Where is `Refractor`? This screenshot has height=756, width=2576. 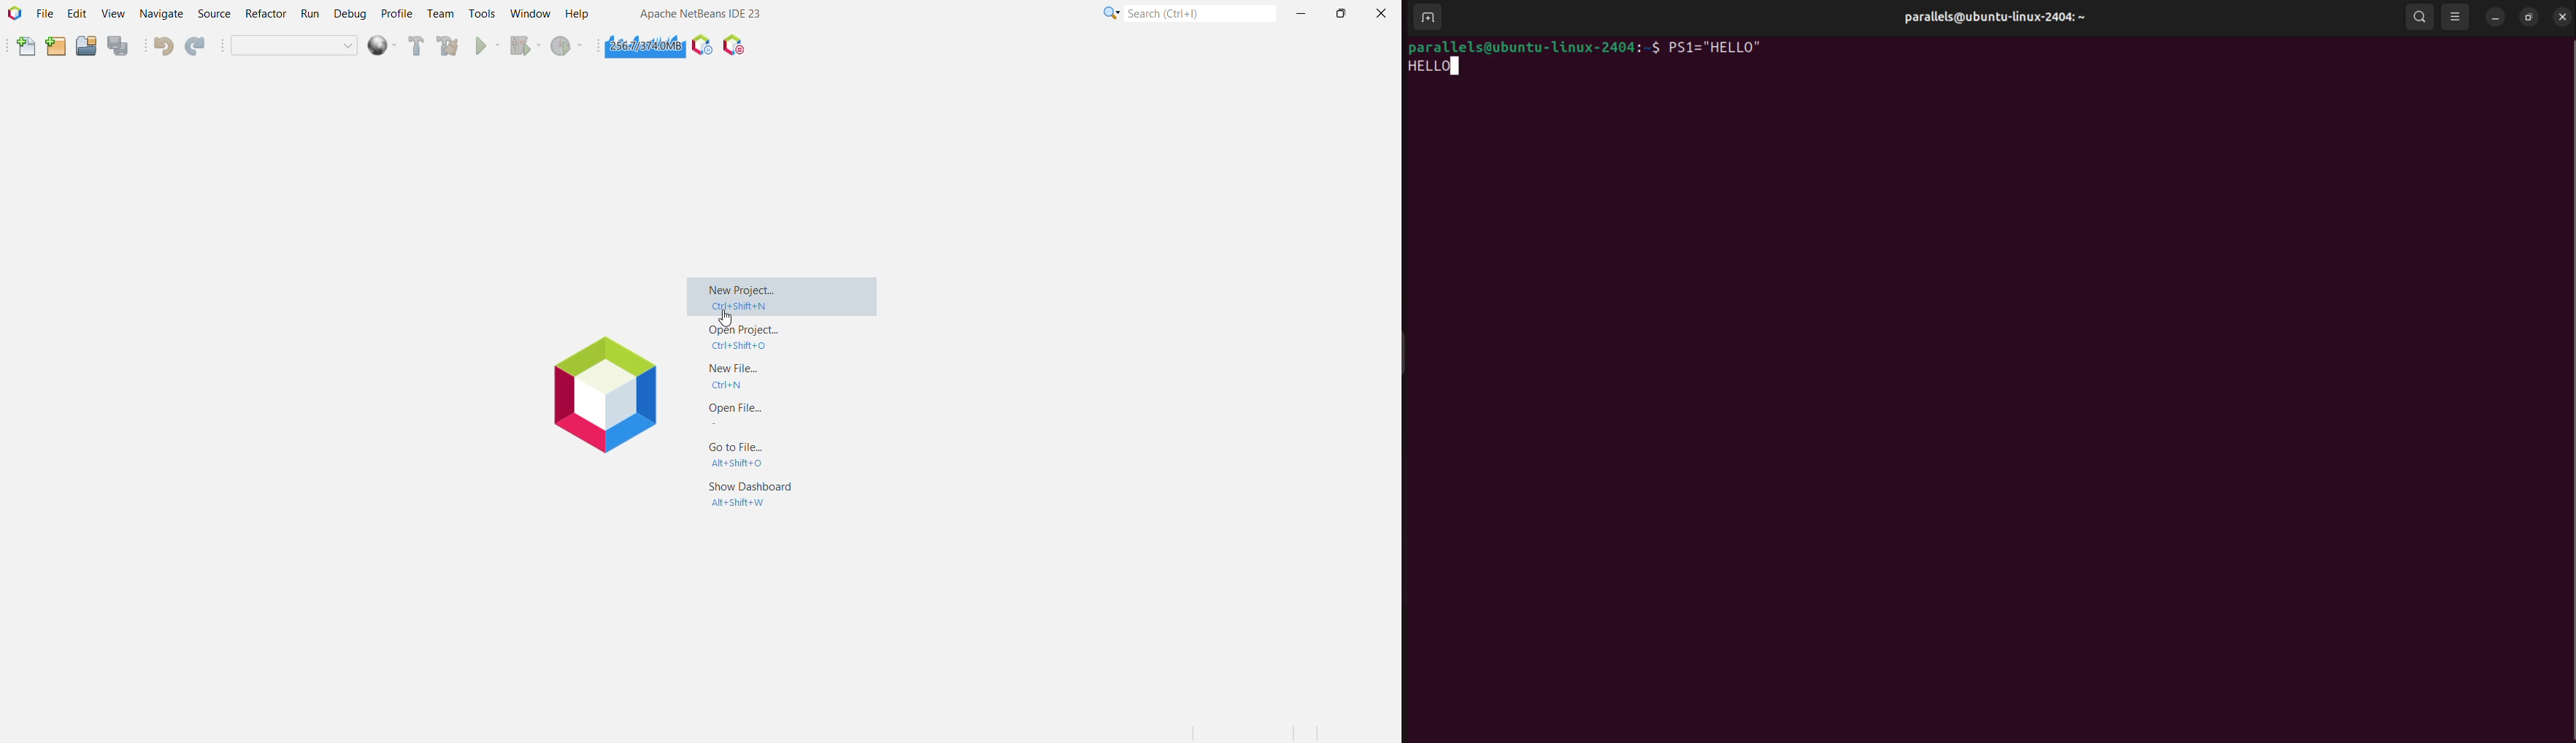
Refractor is located at coordinates (264, 14).